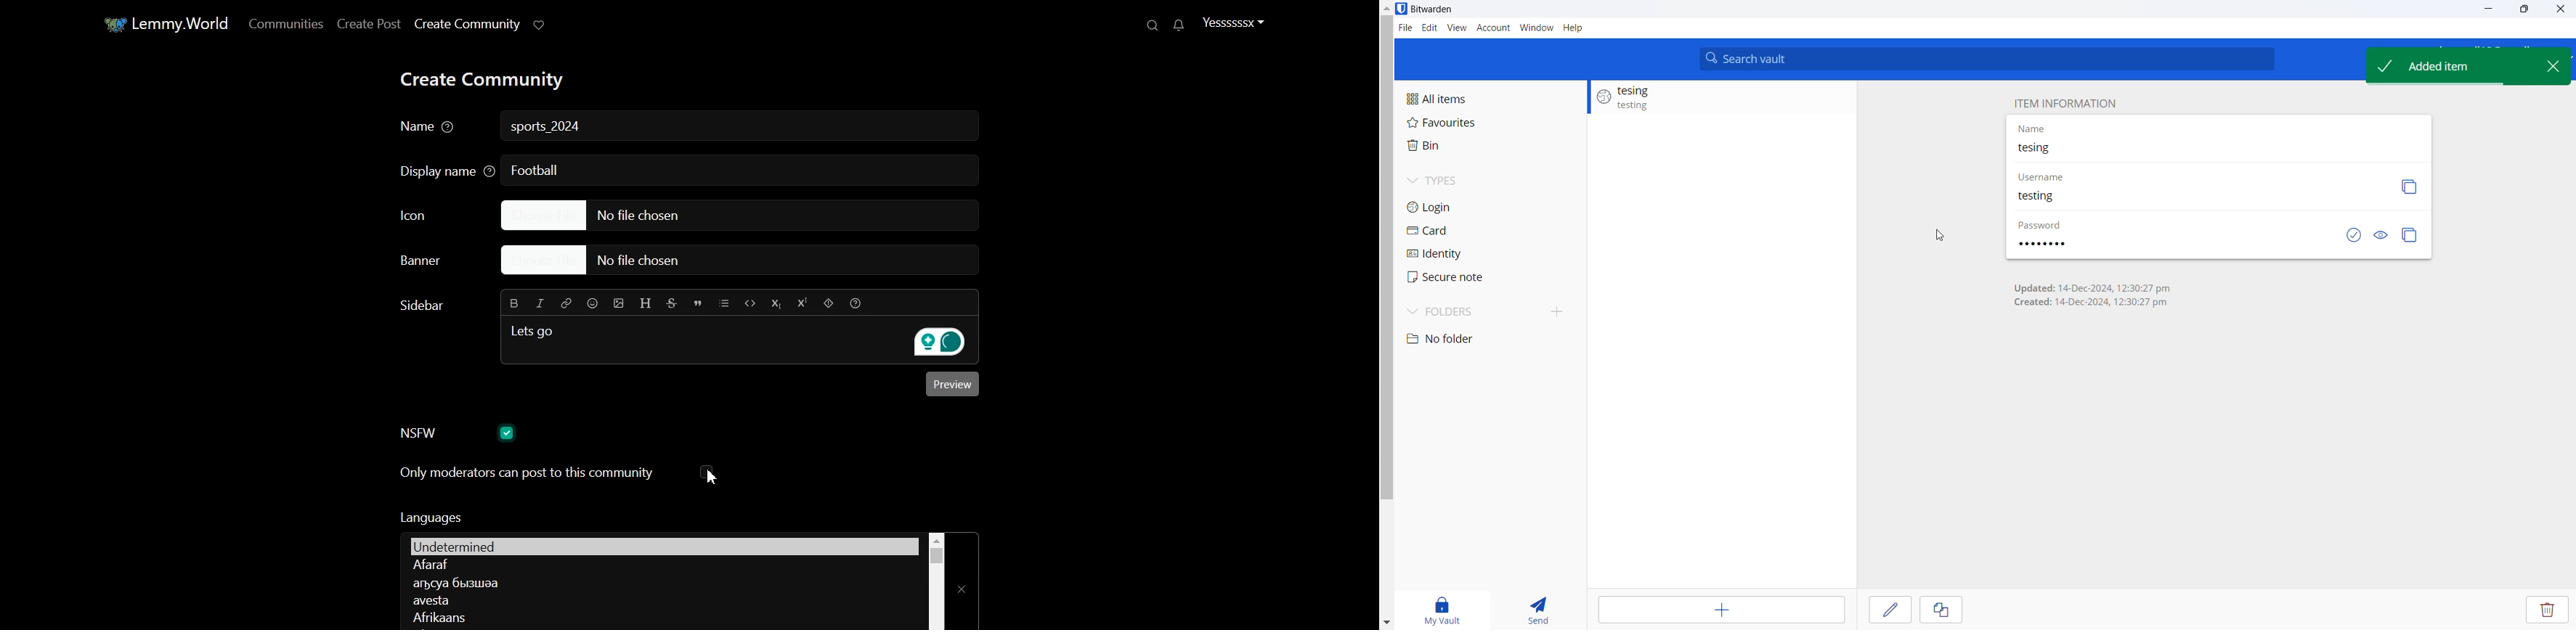 This screenshot has width=2576, height=644. I want to click on add folder, so click(1551, 311).